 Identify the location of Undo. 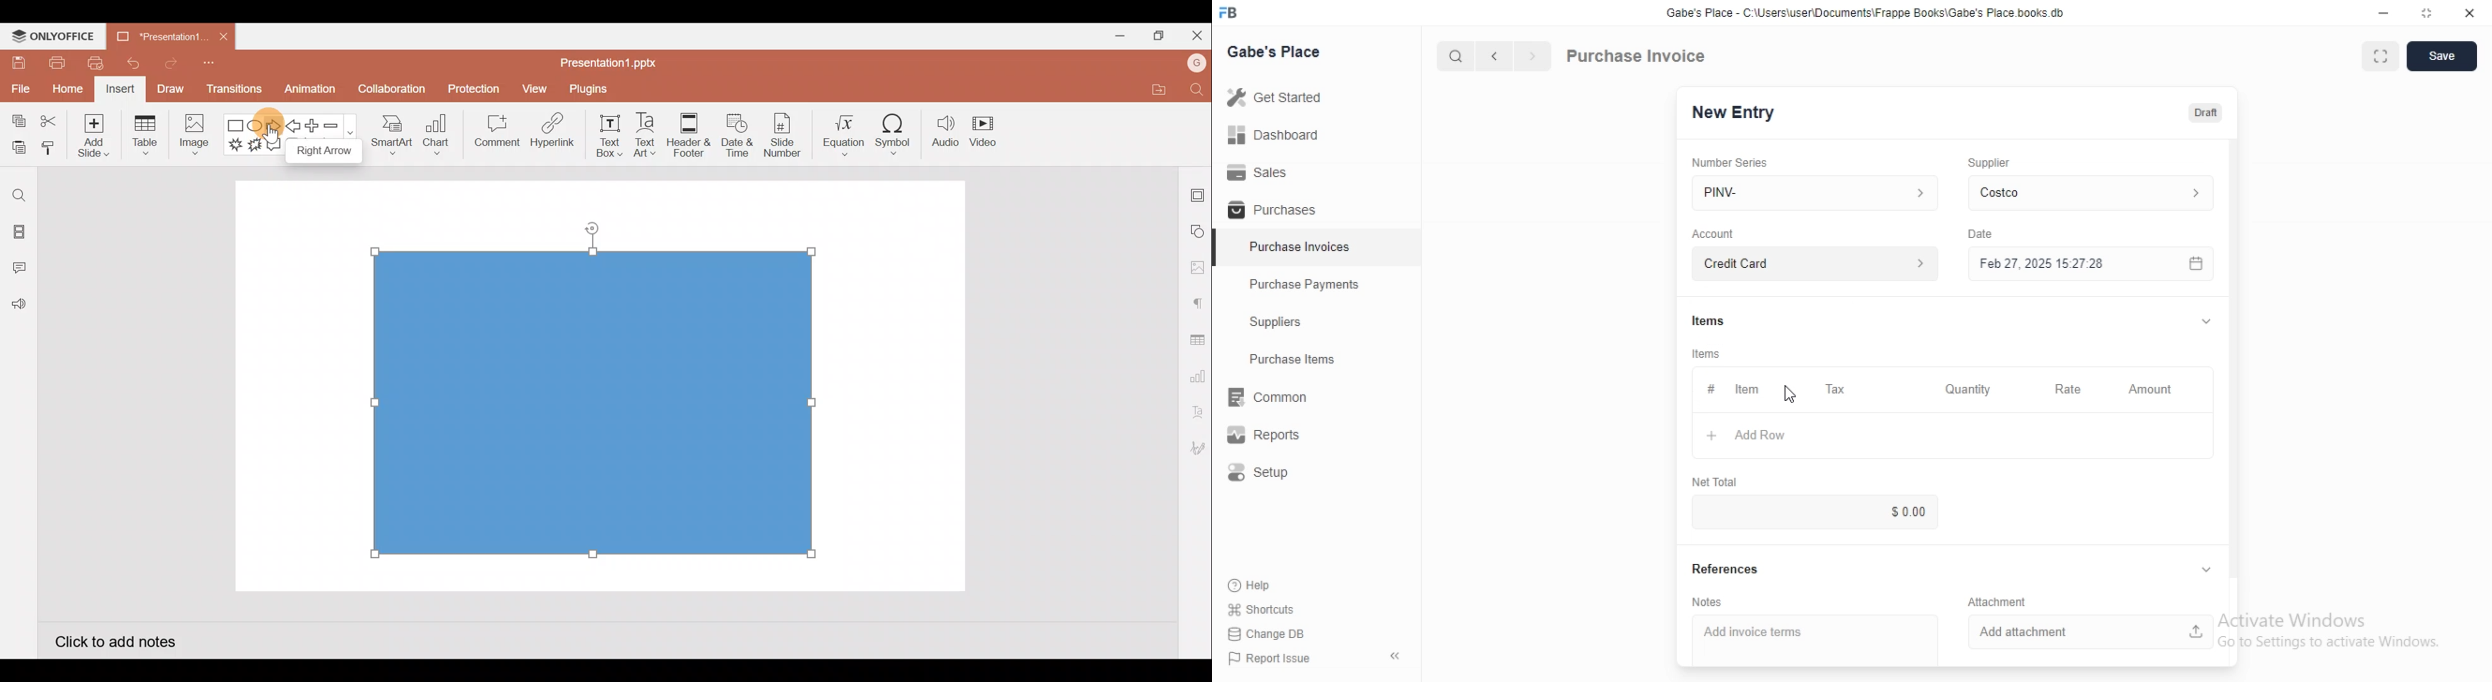
(128, 63).